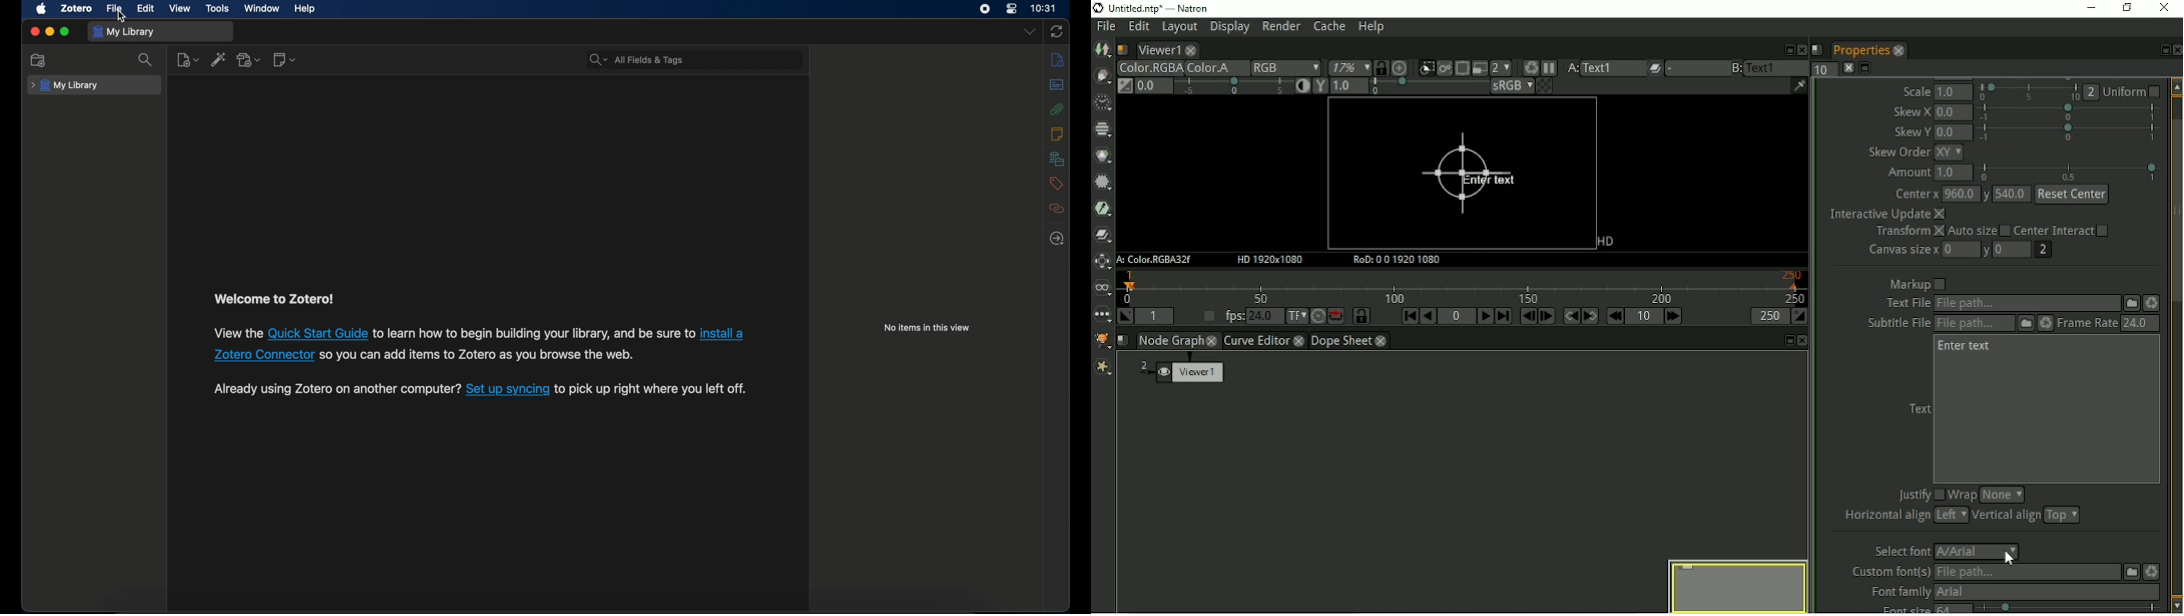 The image size is (2184, 616). I want to click on , so click(337, 389).